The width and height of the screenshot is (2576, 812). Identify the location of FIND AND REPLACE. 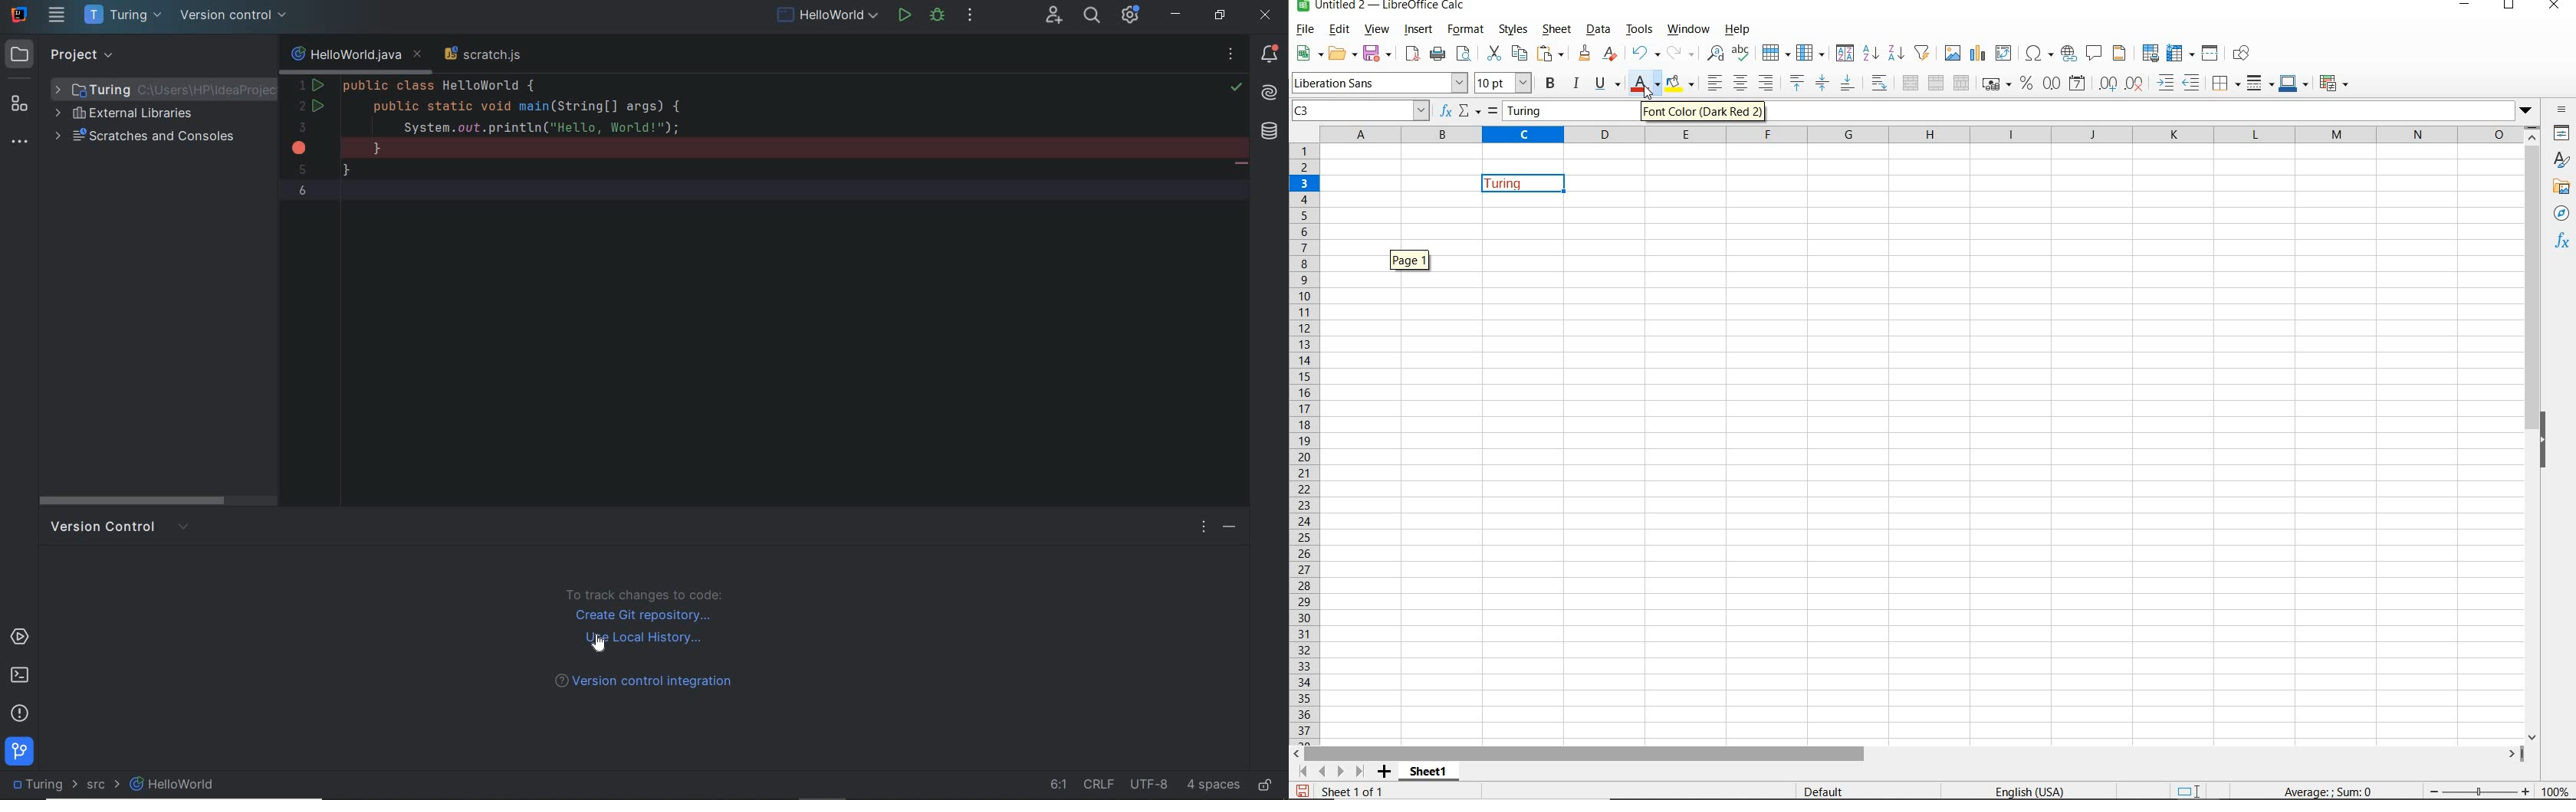
(1716, 53).